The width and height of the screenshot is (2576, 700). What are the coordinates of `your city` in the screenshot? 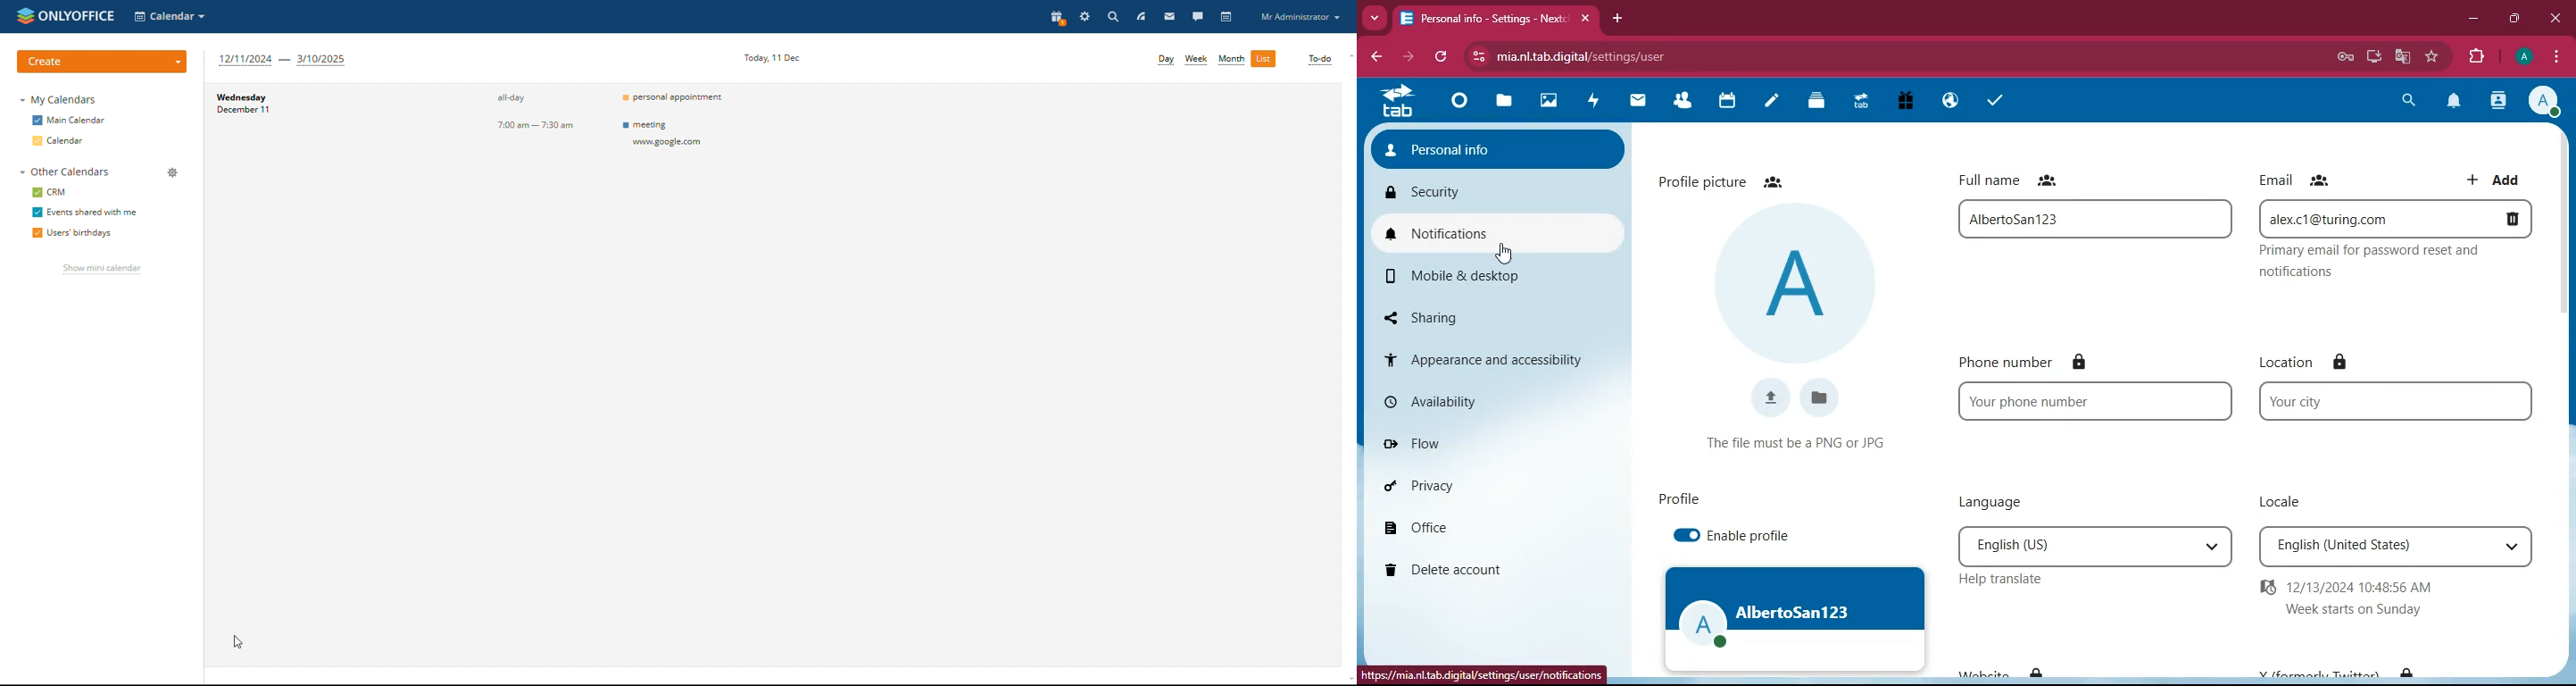 It's located at (2395, 400).